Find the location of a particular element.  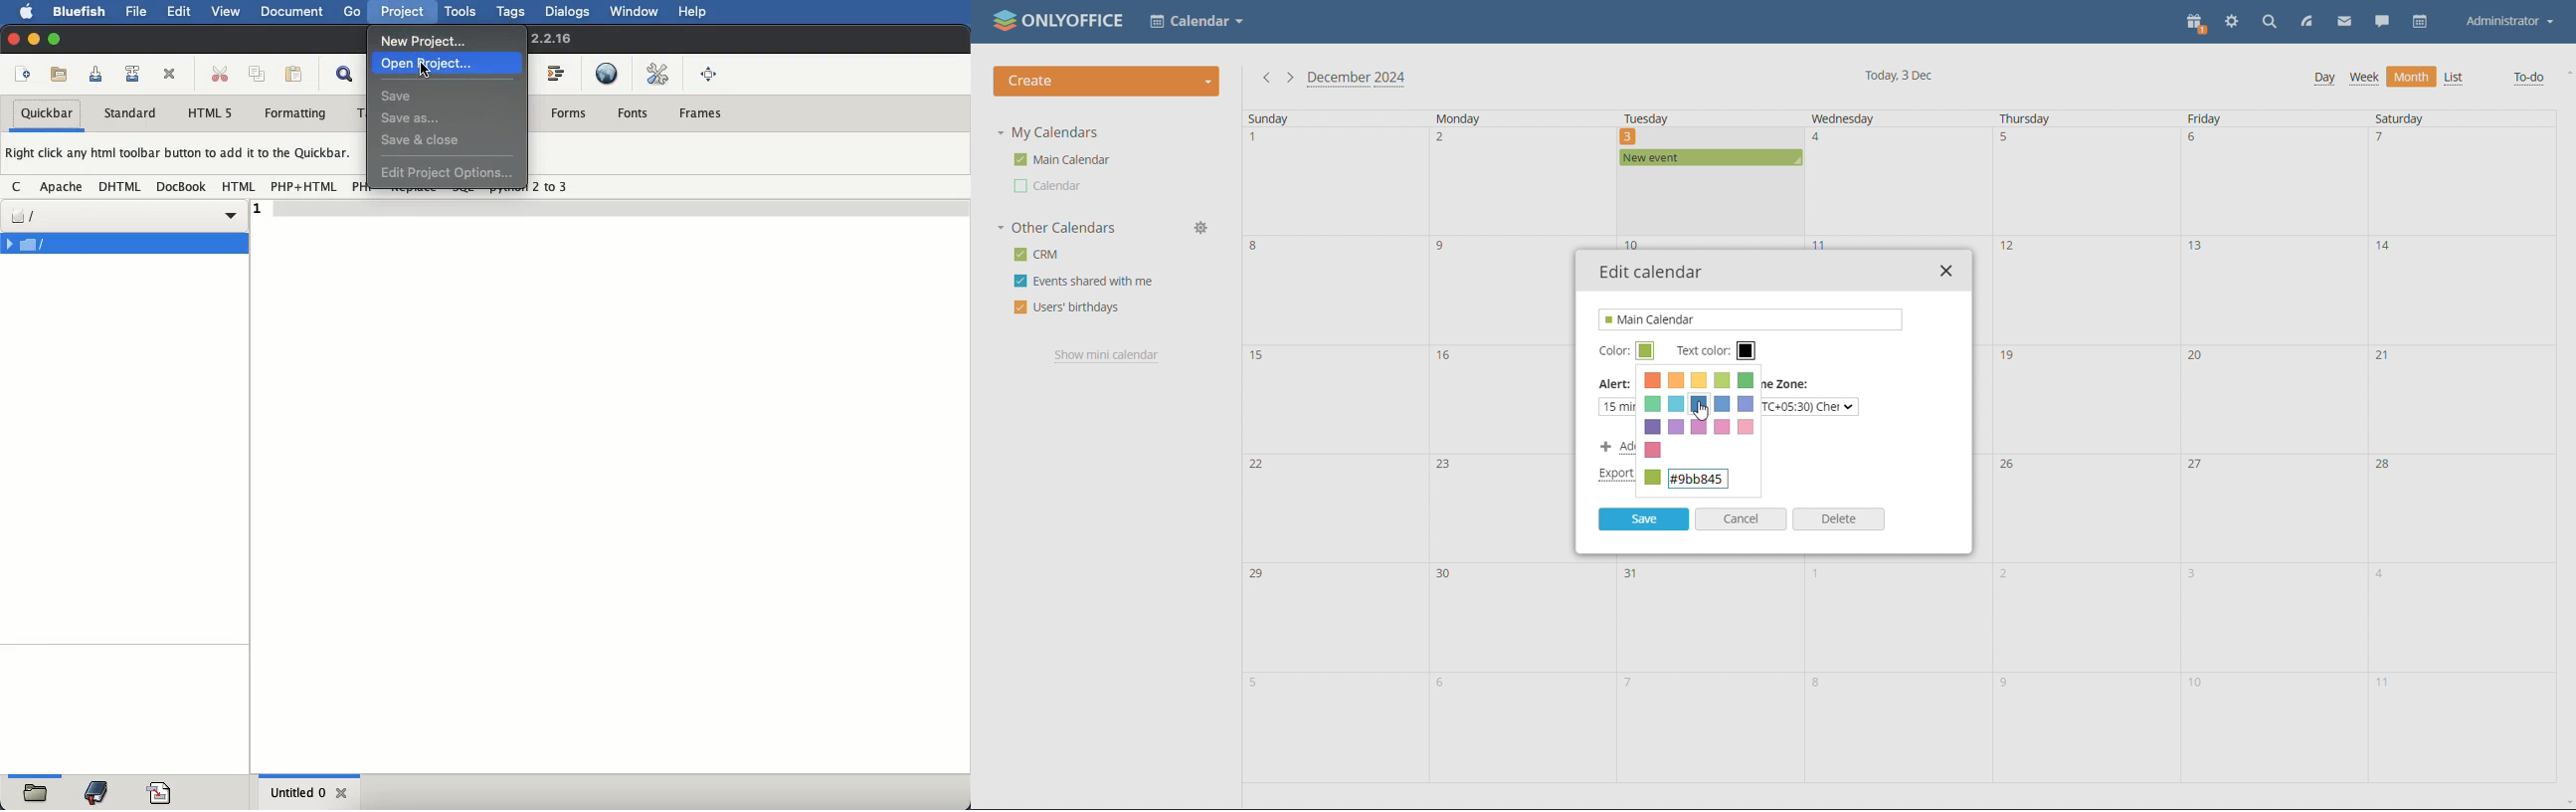

adte is located at coordinates (2084, 505).